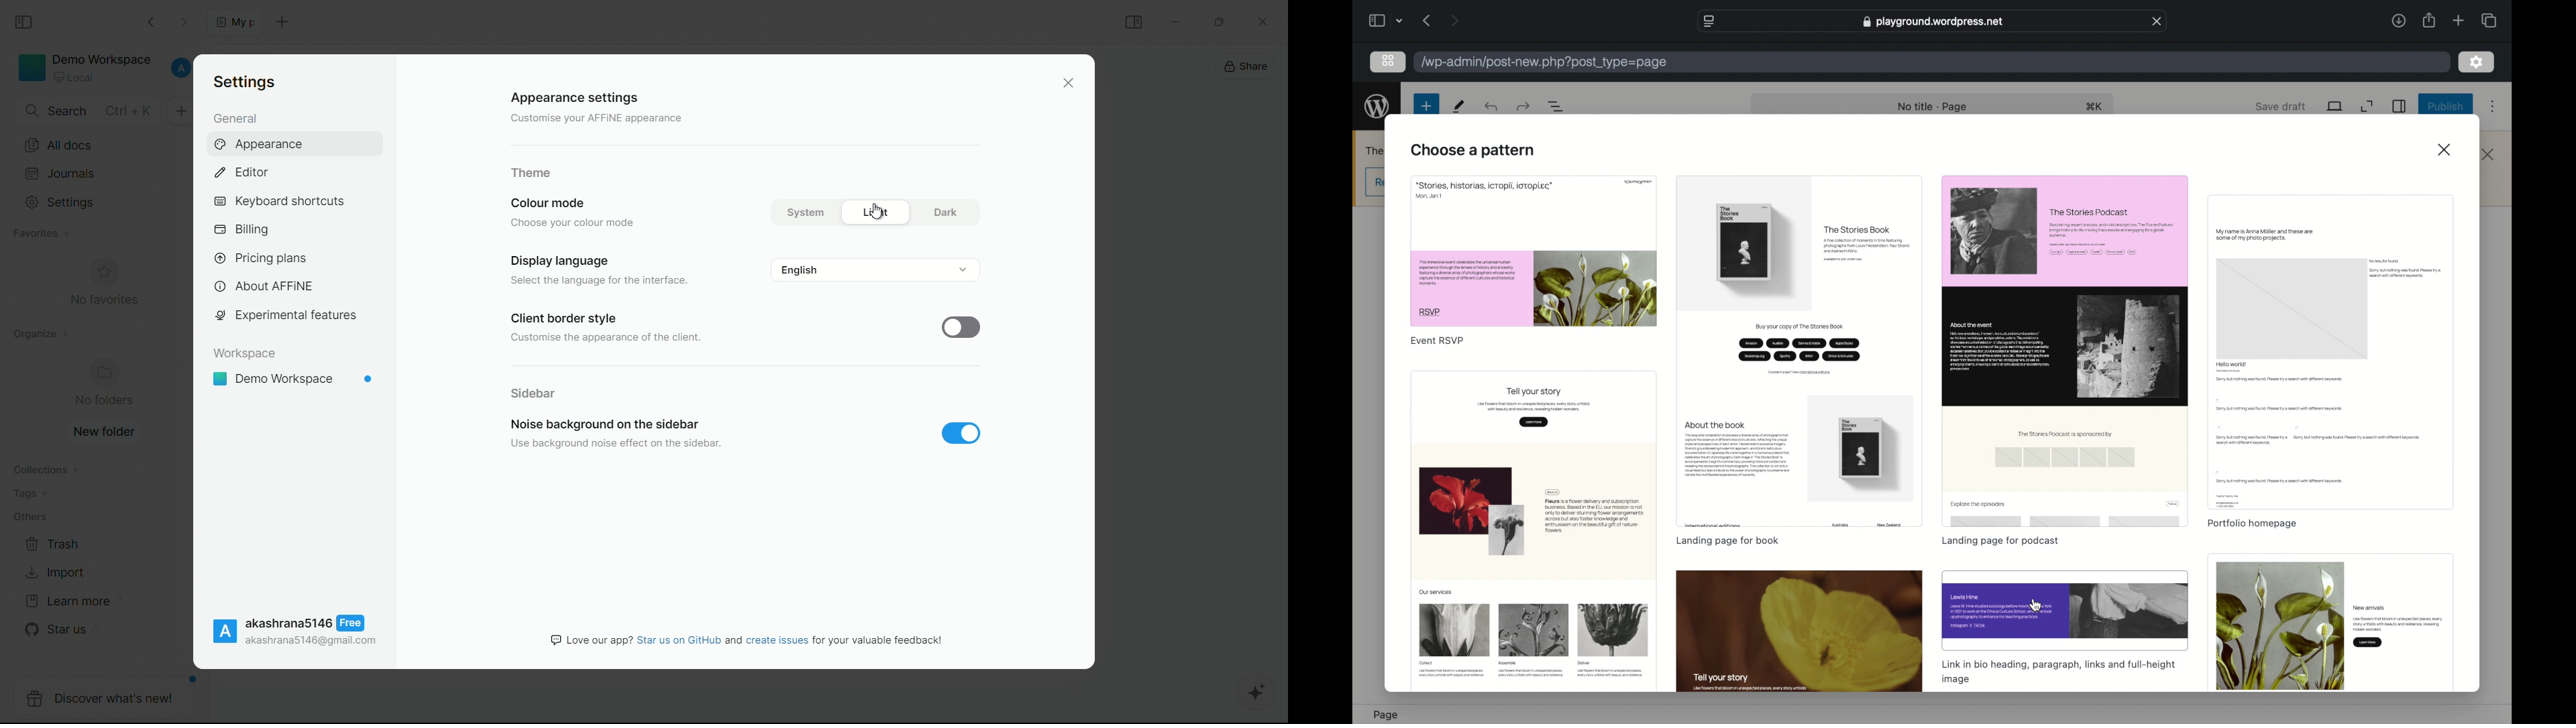 This screenshot has width=2576, height=728. I want to click on Use background noise effect on the sidebar., so click(612, 444).